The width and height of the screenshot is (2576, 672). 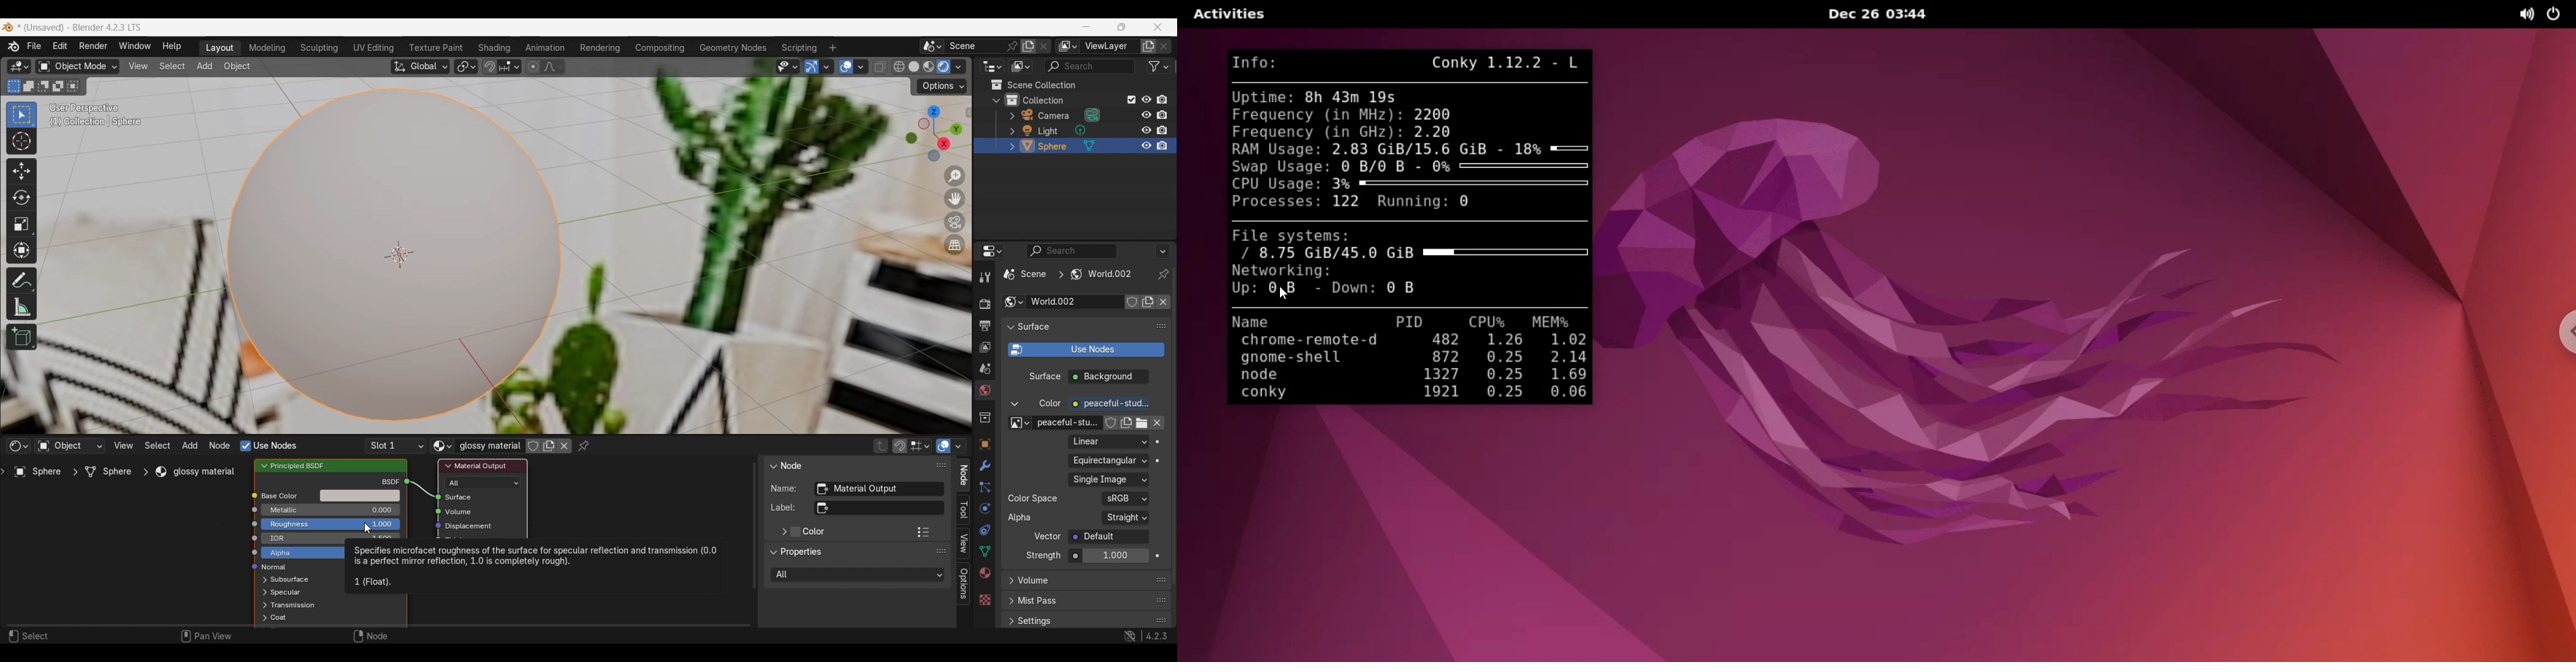 What do you see at coordinates (58, 86) in the screenshot?
I see `Invert existing selection` at bounding box center [58, 86].